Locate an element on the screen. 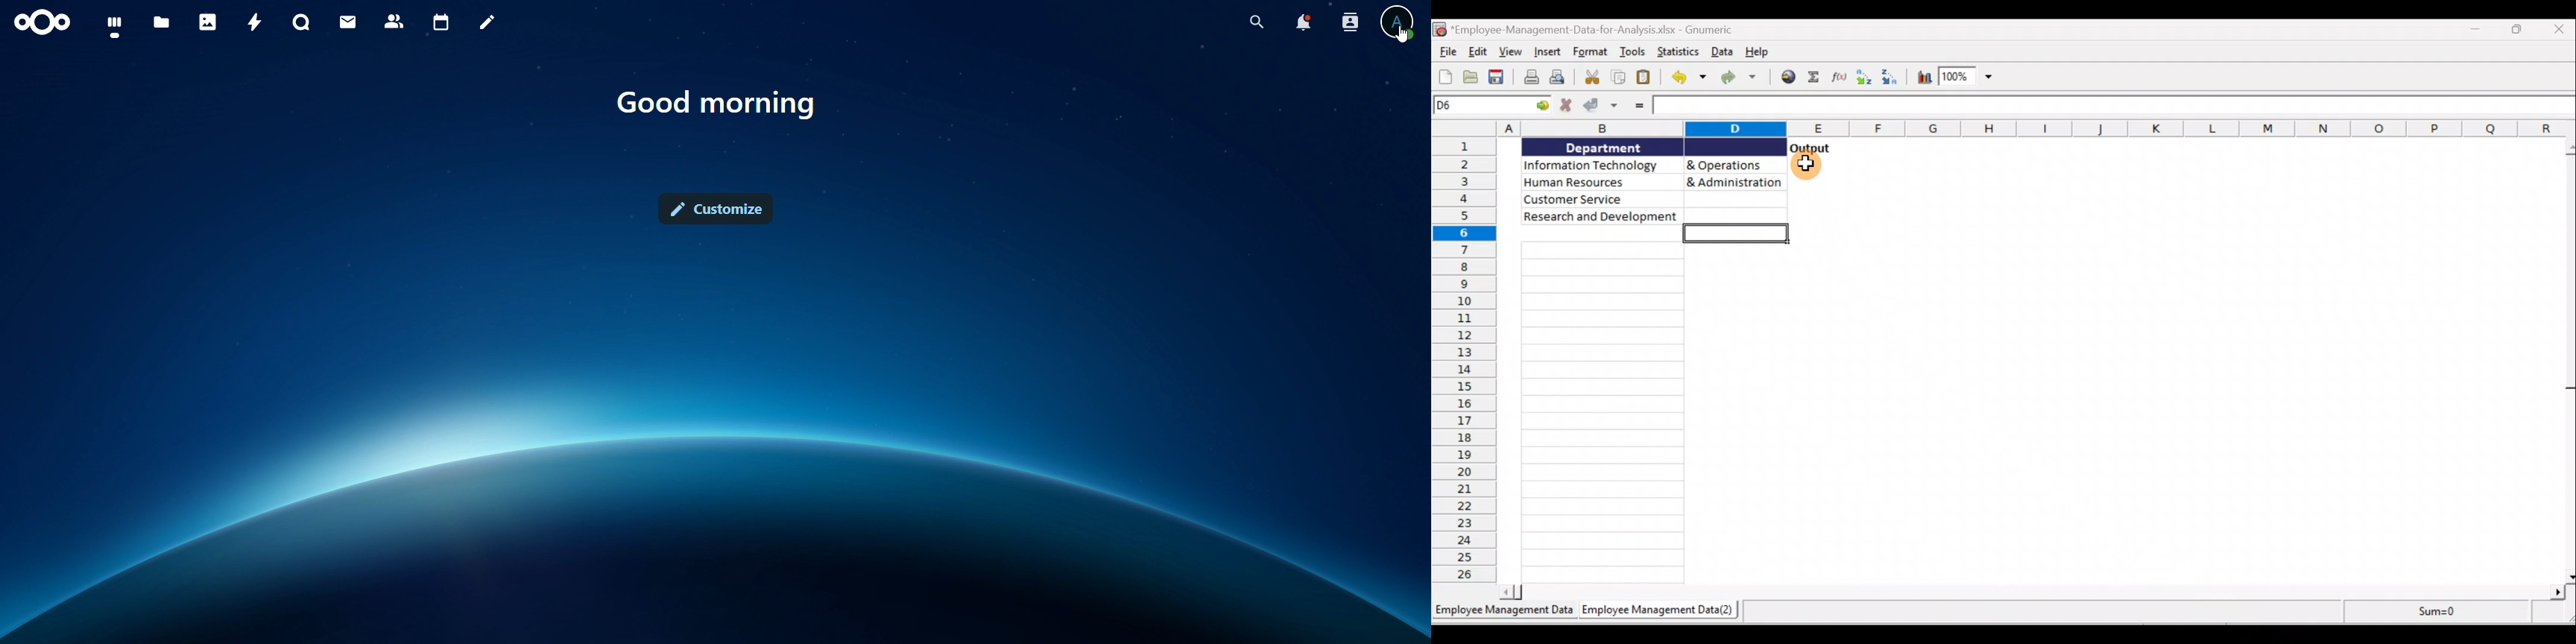 The height and width of the screenshot is (644, 2576). scroll bar is located at coordinates (2566, 359).